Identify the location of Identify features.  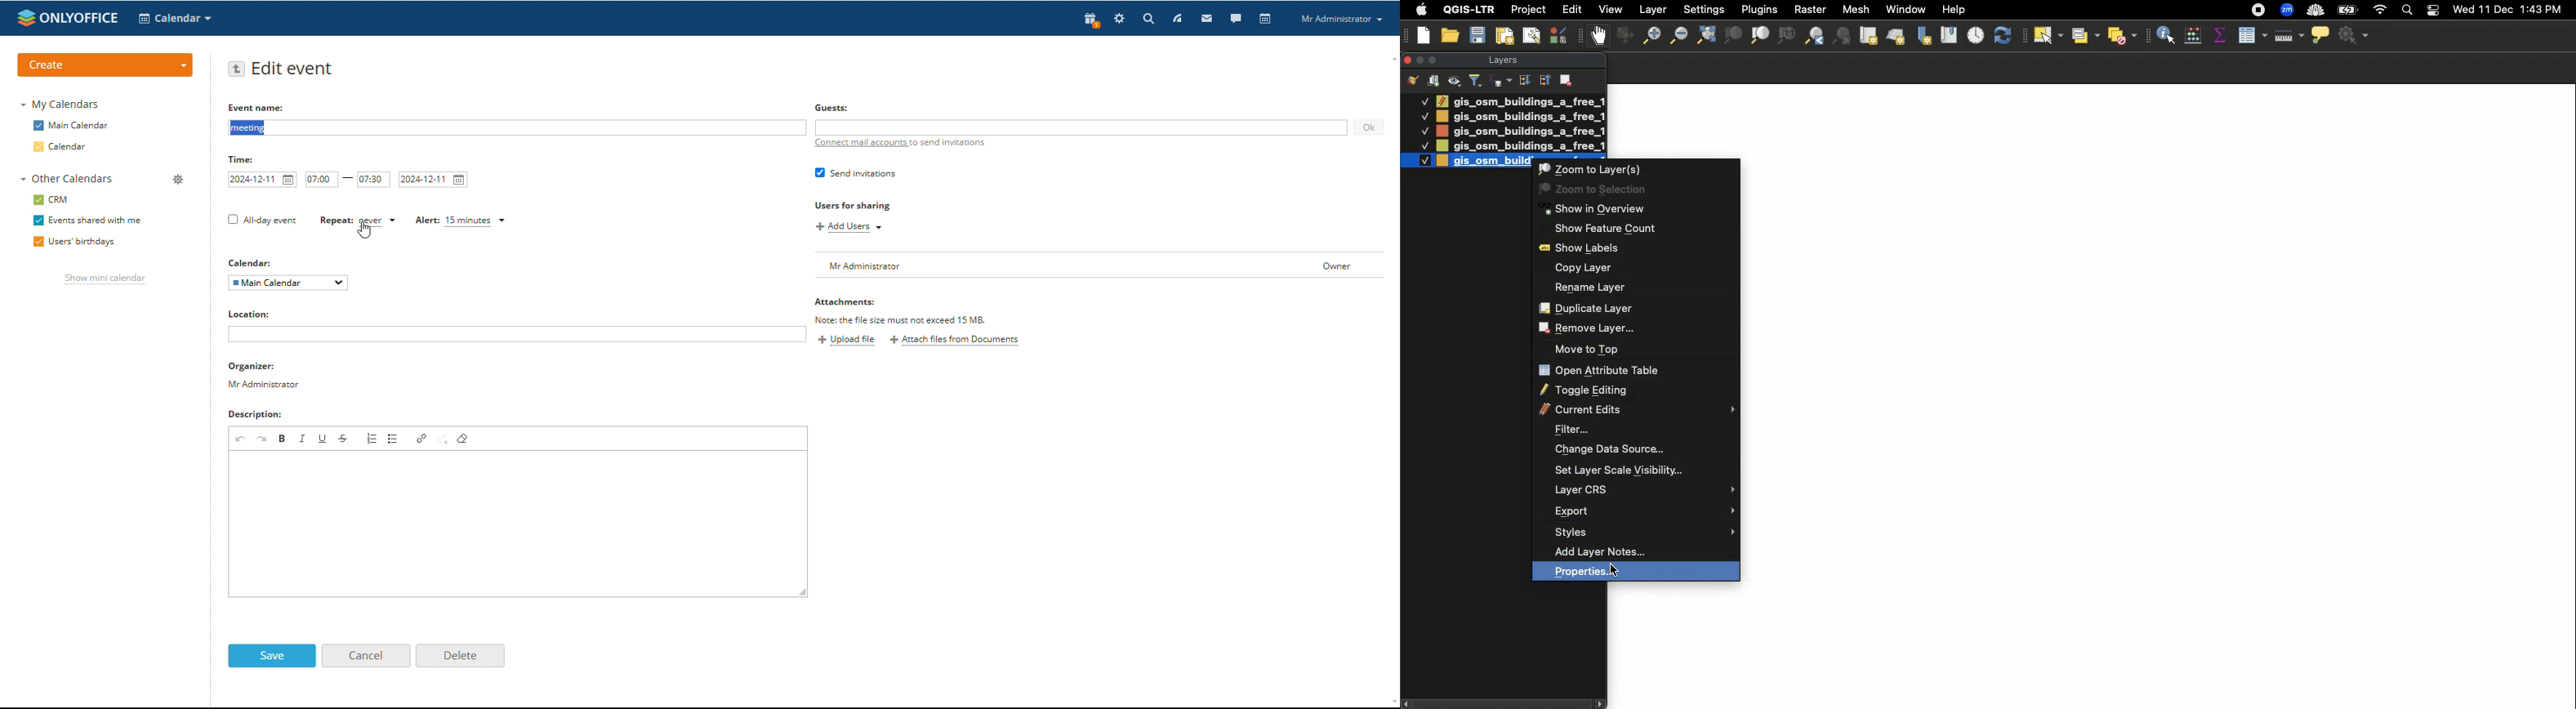
(2166, 33).